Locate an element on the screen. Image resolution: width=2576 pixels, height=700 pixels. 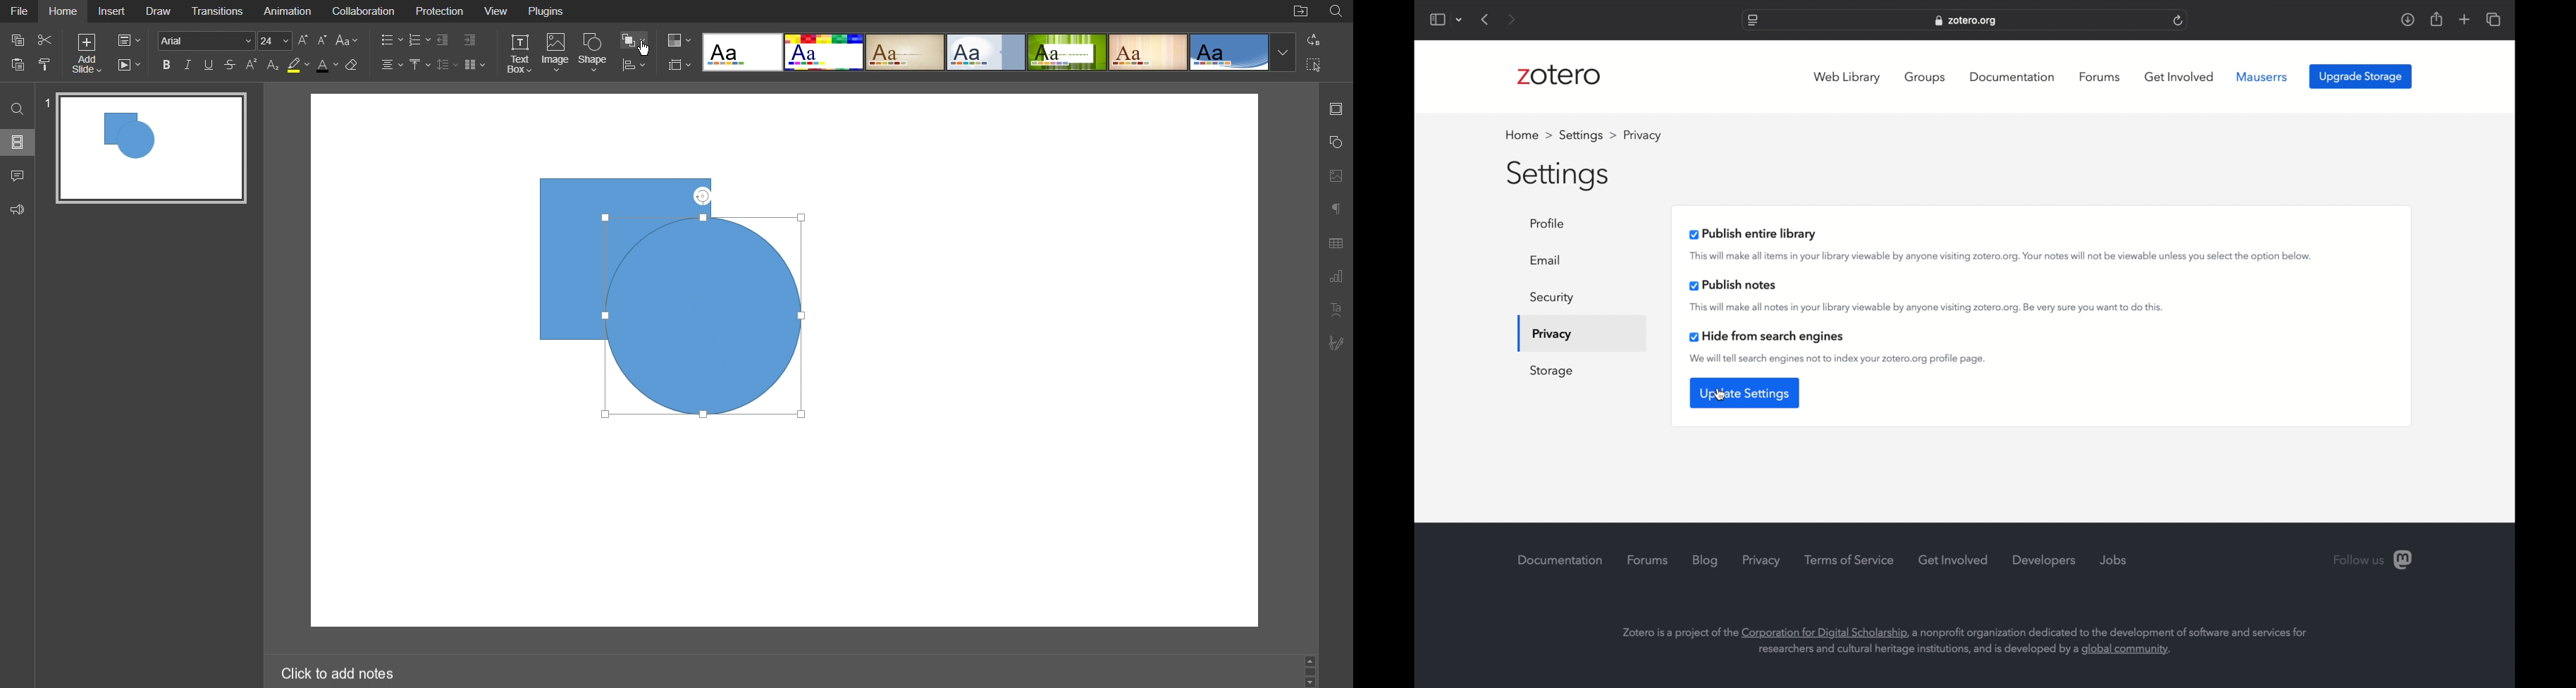
privacy is located at coordinates (1551, 335).